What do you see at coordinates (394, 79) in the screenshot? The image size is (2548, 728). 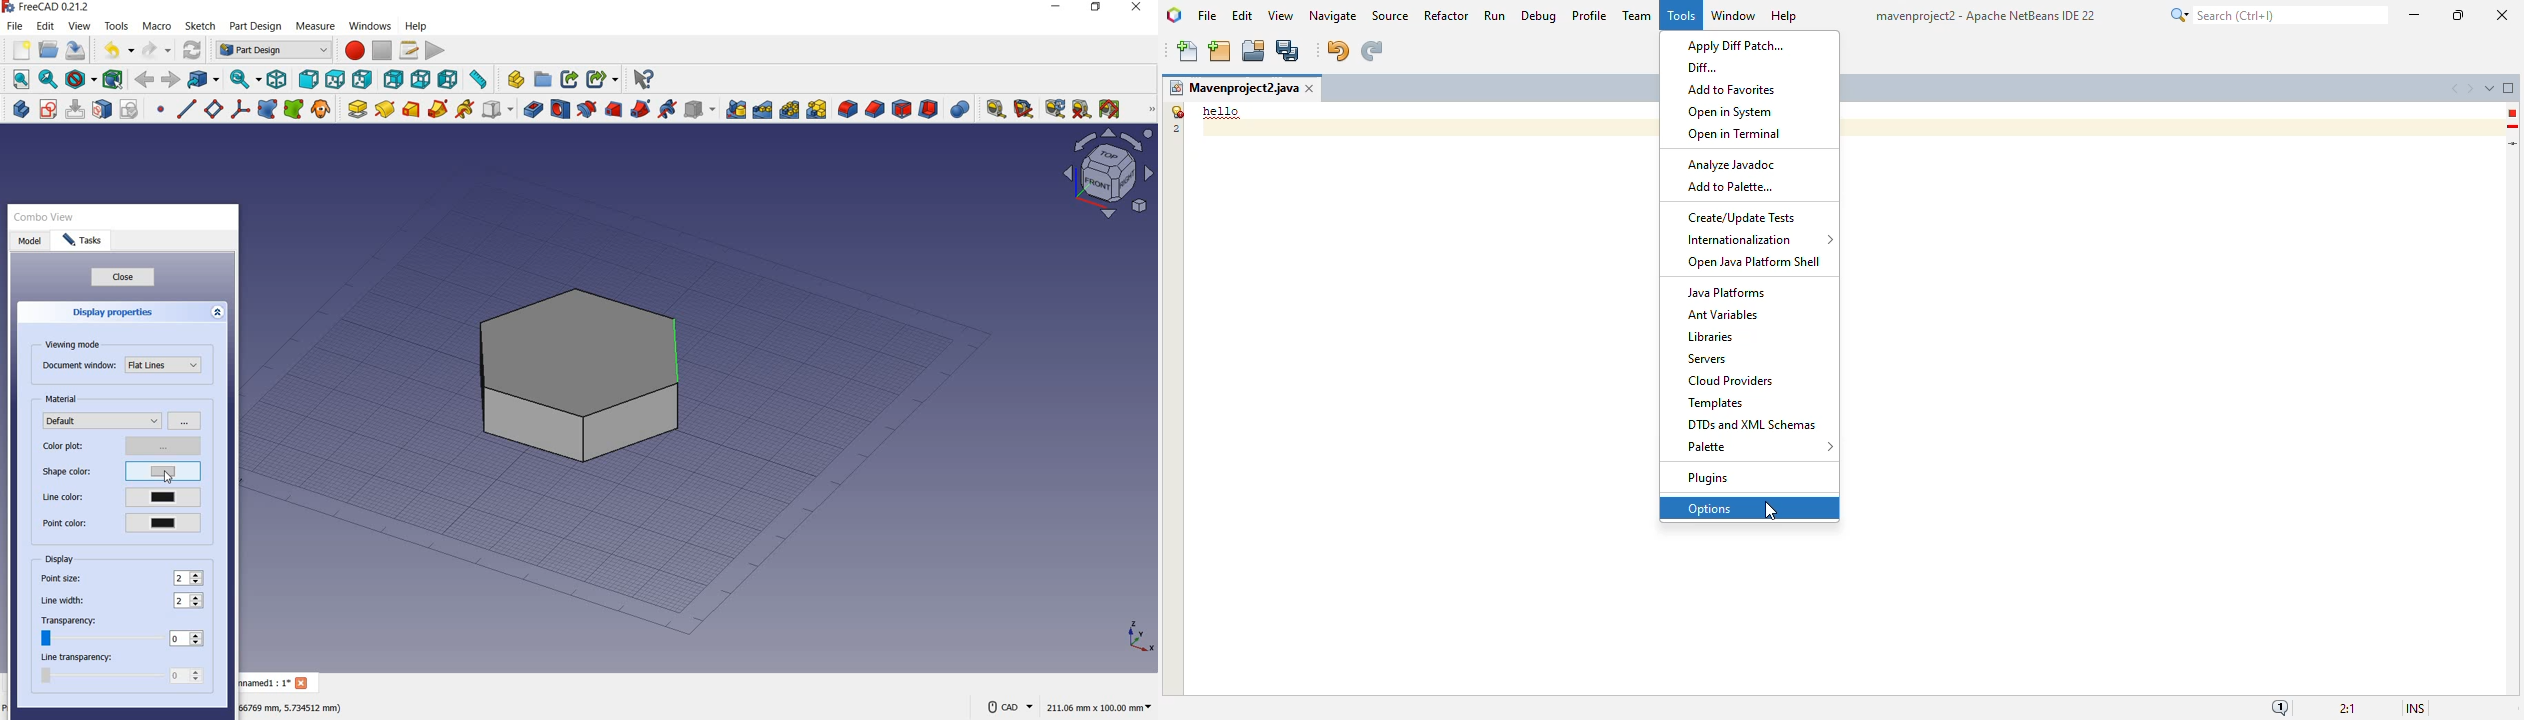 I see `rear` at bounding box center [394, 79].